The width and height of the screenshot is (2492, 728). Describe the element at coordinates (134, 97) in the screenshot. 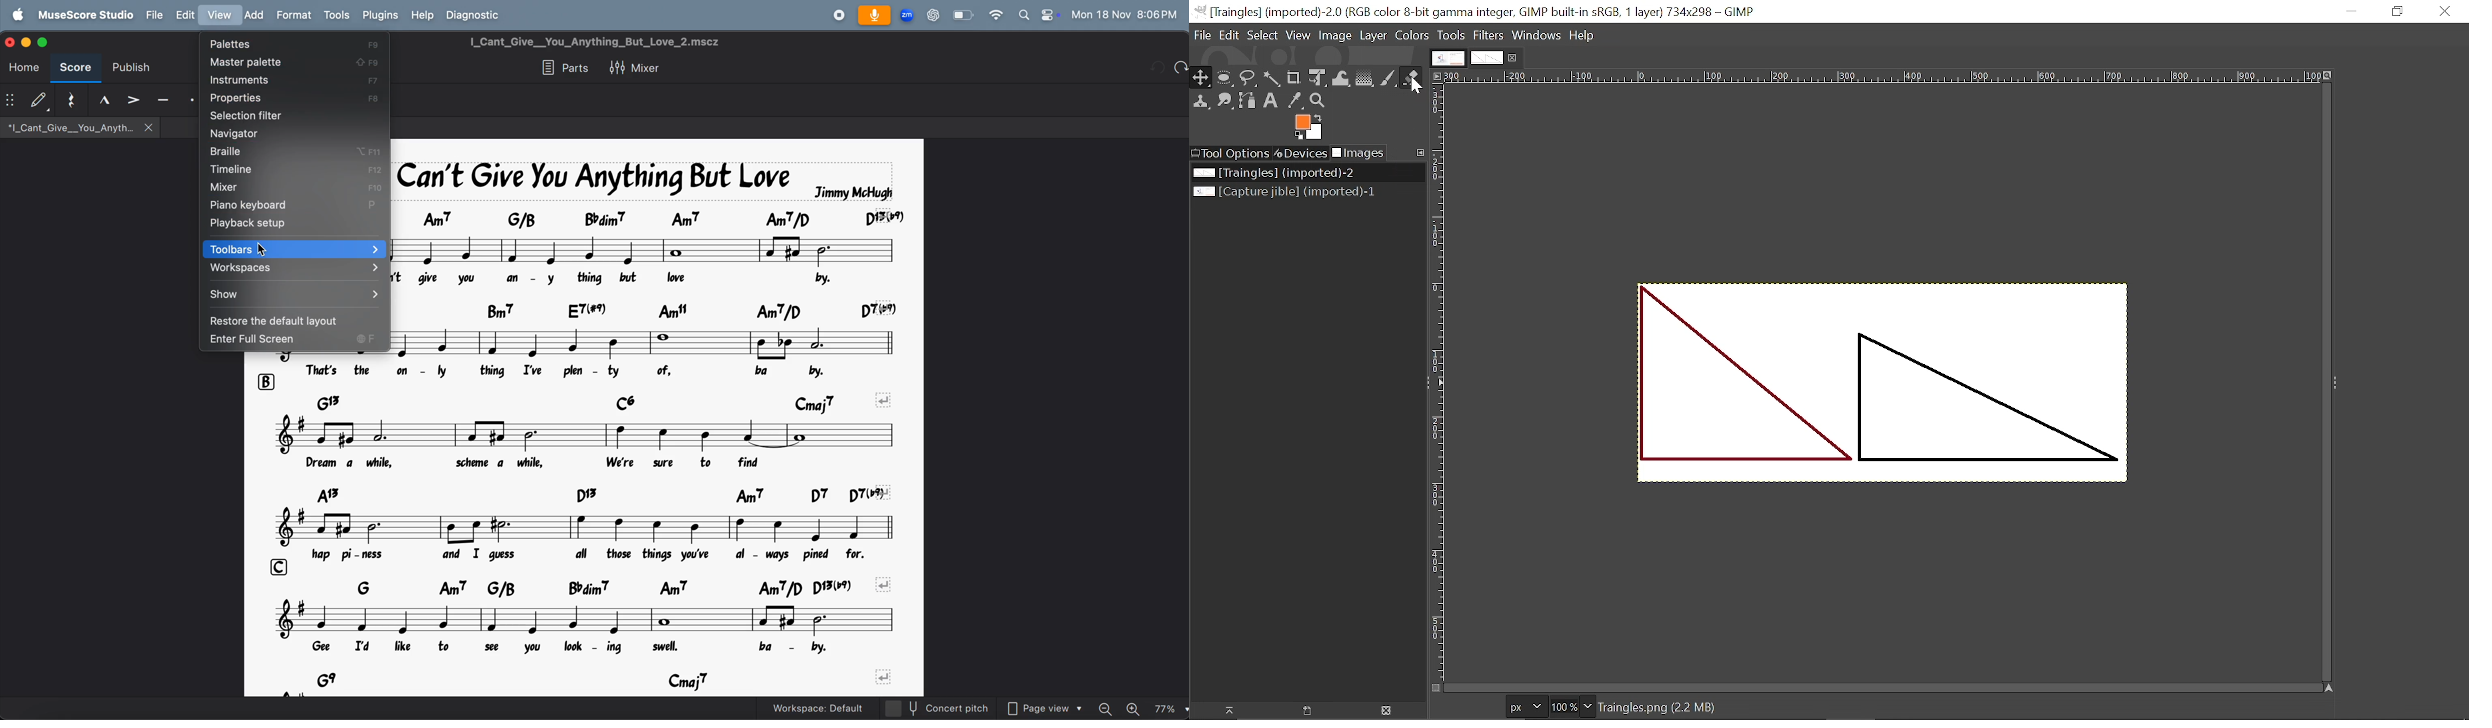

I see `accent` at that location.